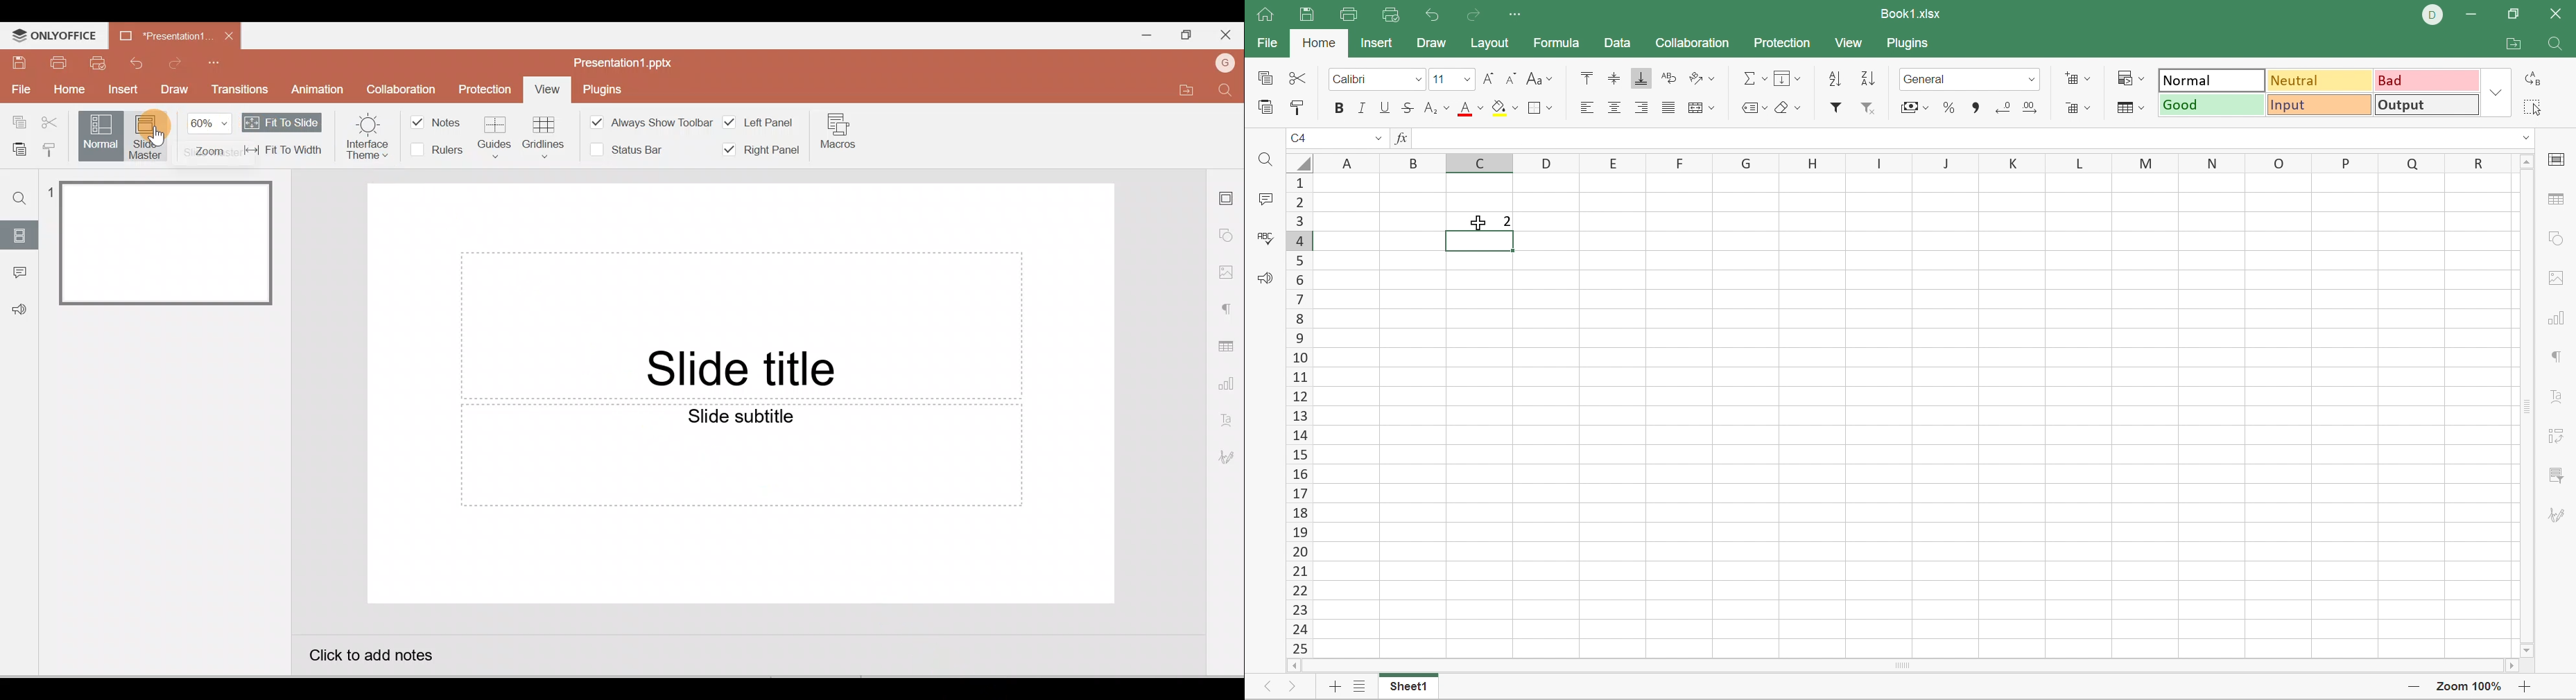 The image size is (2576, 700). Describe the element at coordinates (1268, 279) in the screenshot. I see `Feedback & support` at that location.